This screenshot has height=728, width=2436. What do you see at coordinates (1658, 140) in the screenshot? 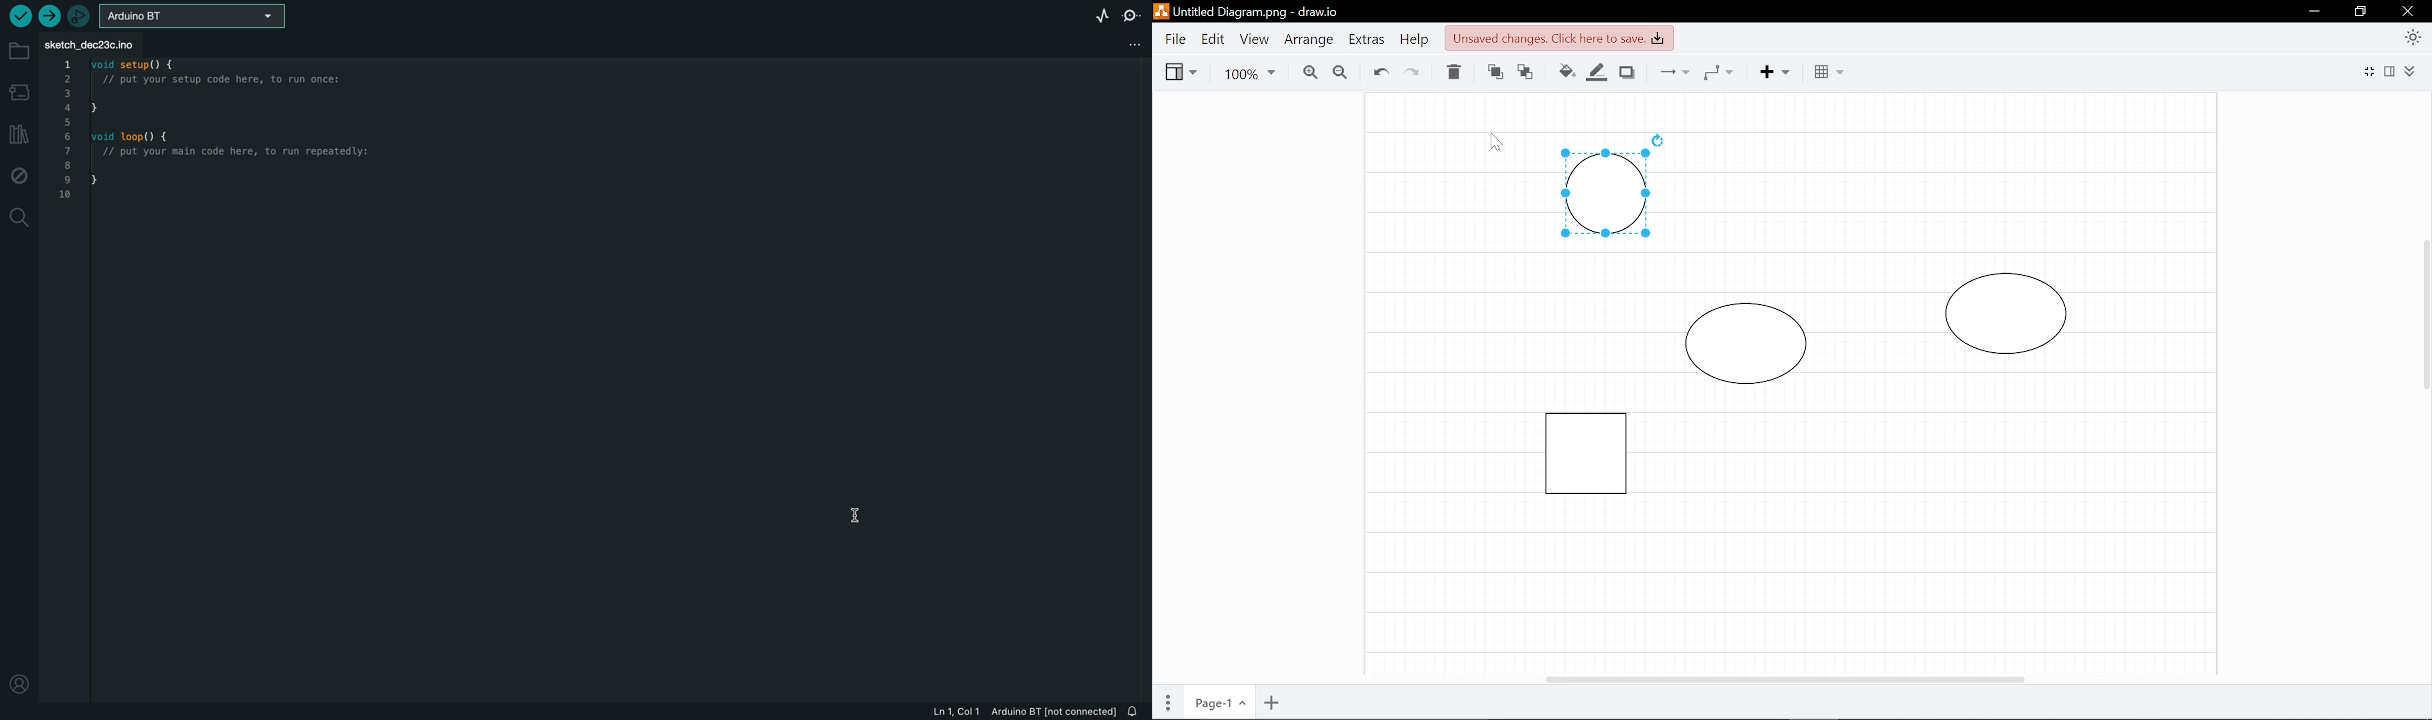
I see `Rotate` at bounding box center [1658, 140].